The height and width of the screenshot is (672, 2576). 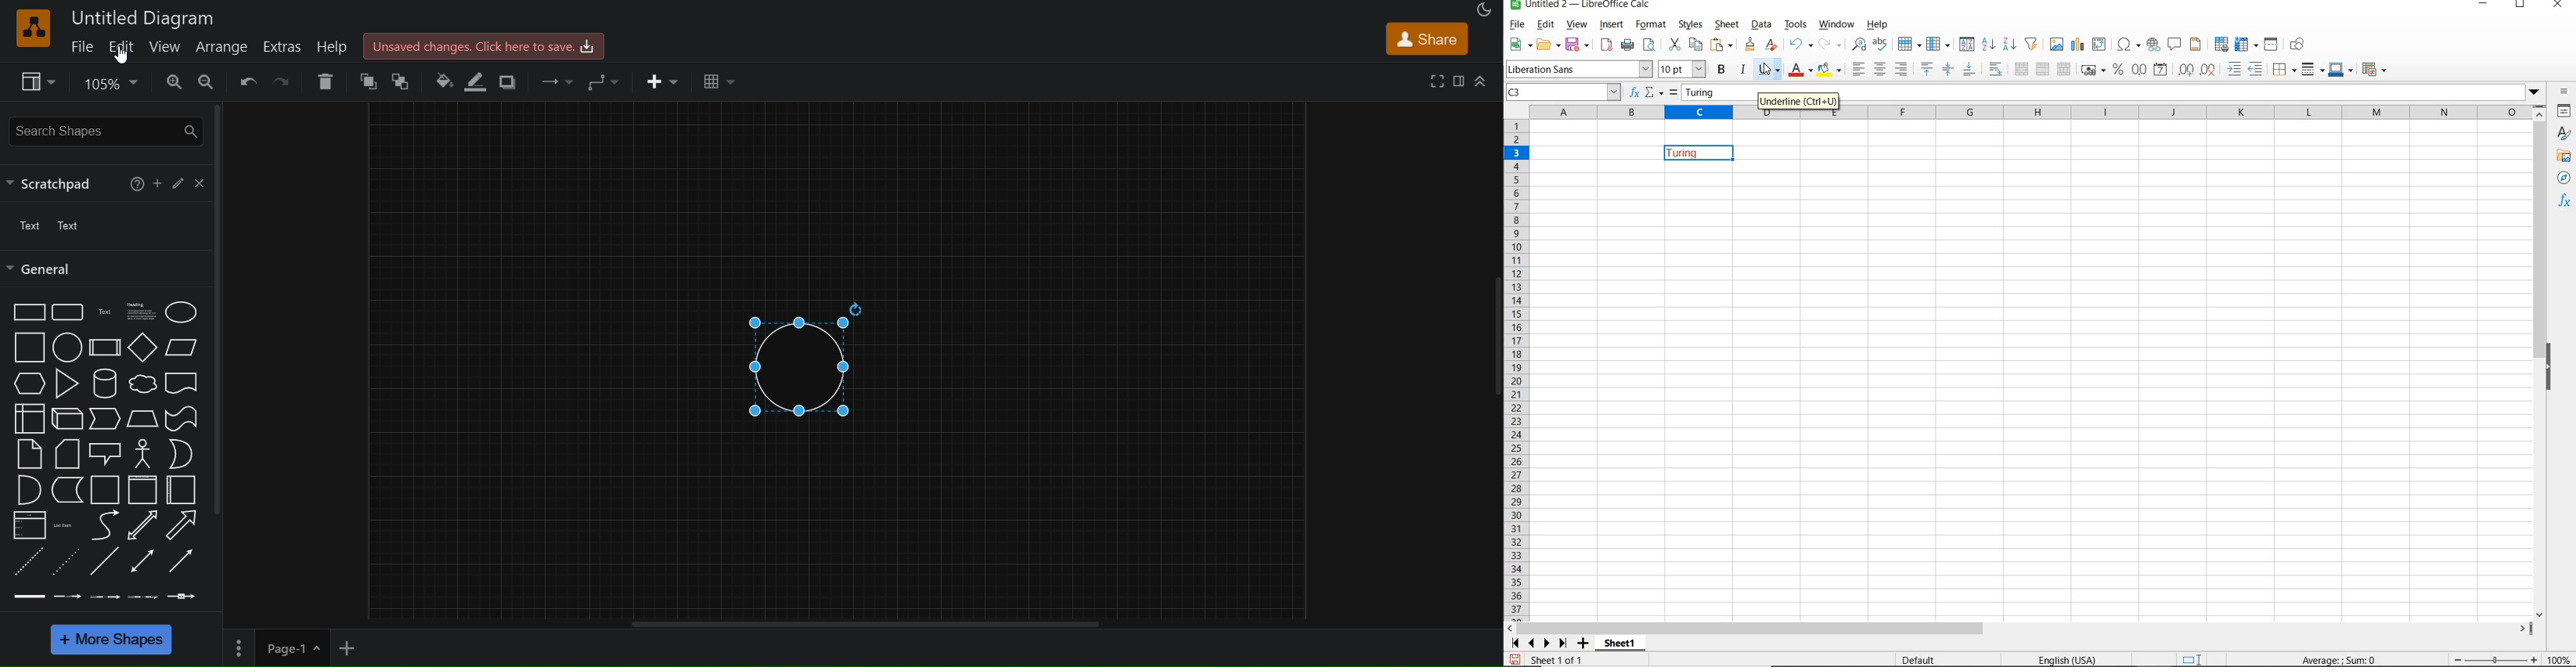 I want to click on line, so click(x=106, y=563).